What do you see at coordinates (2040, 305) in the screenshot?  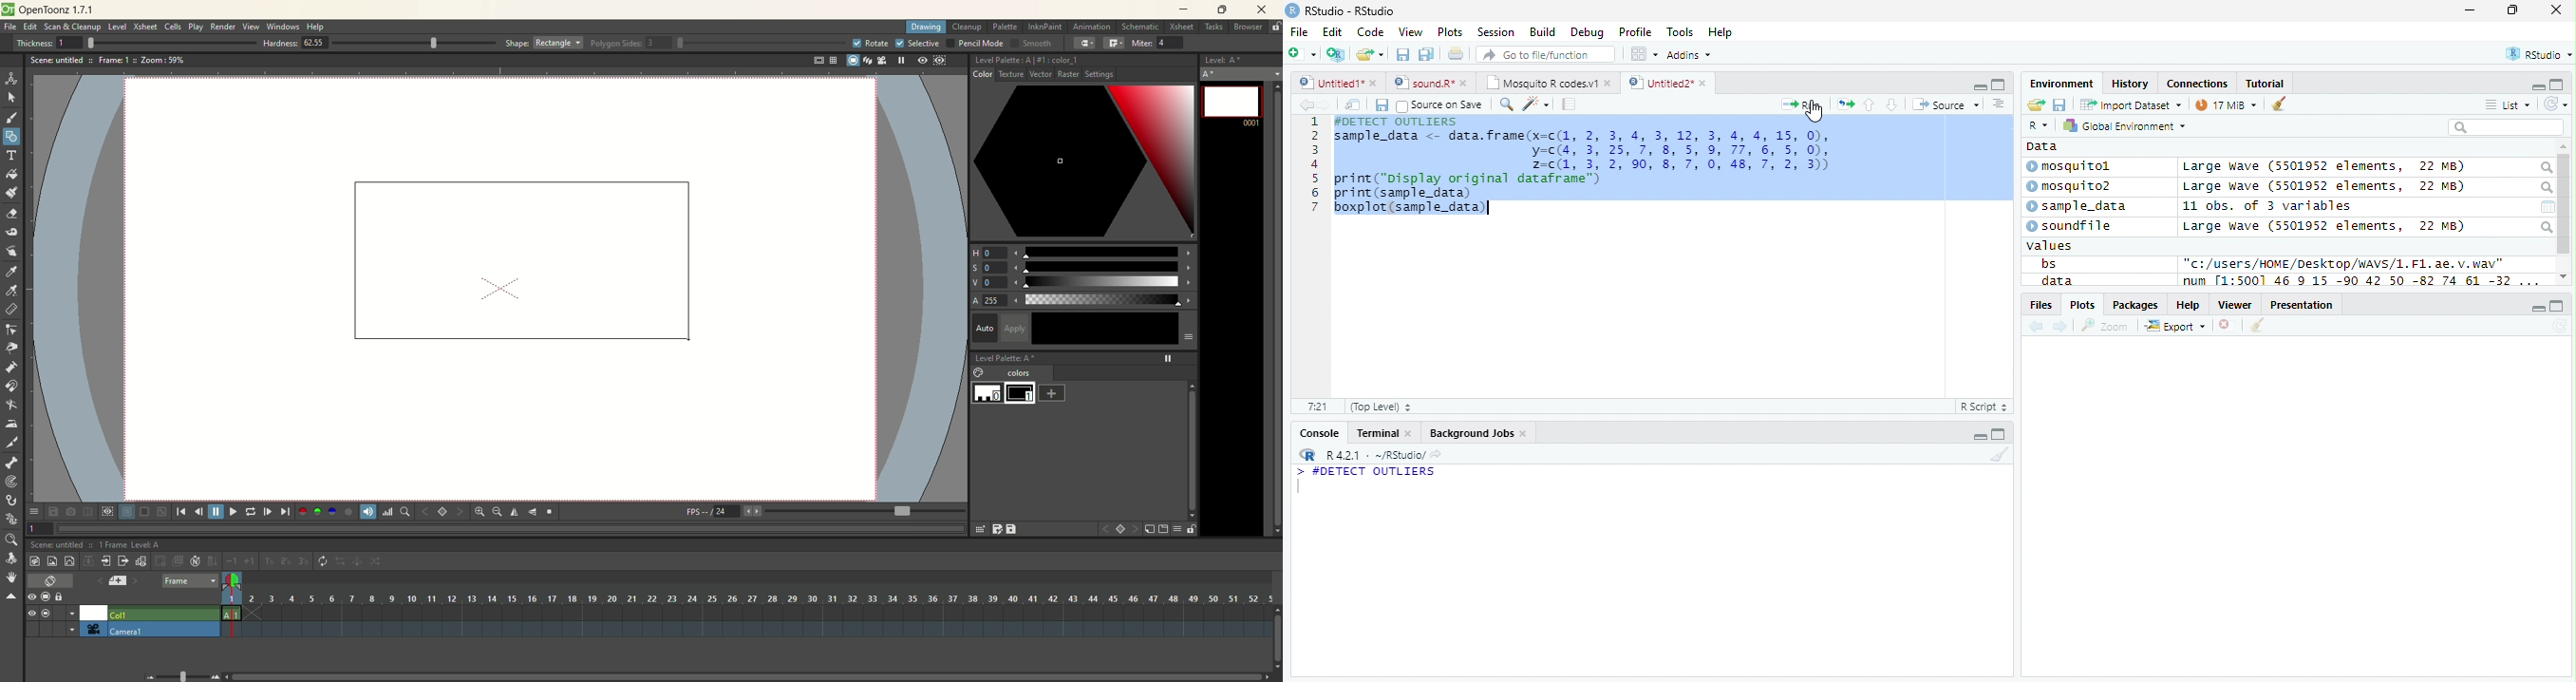 I see `Files` at bounding box center [2040, 305].